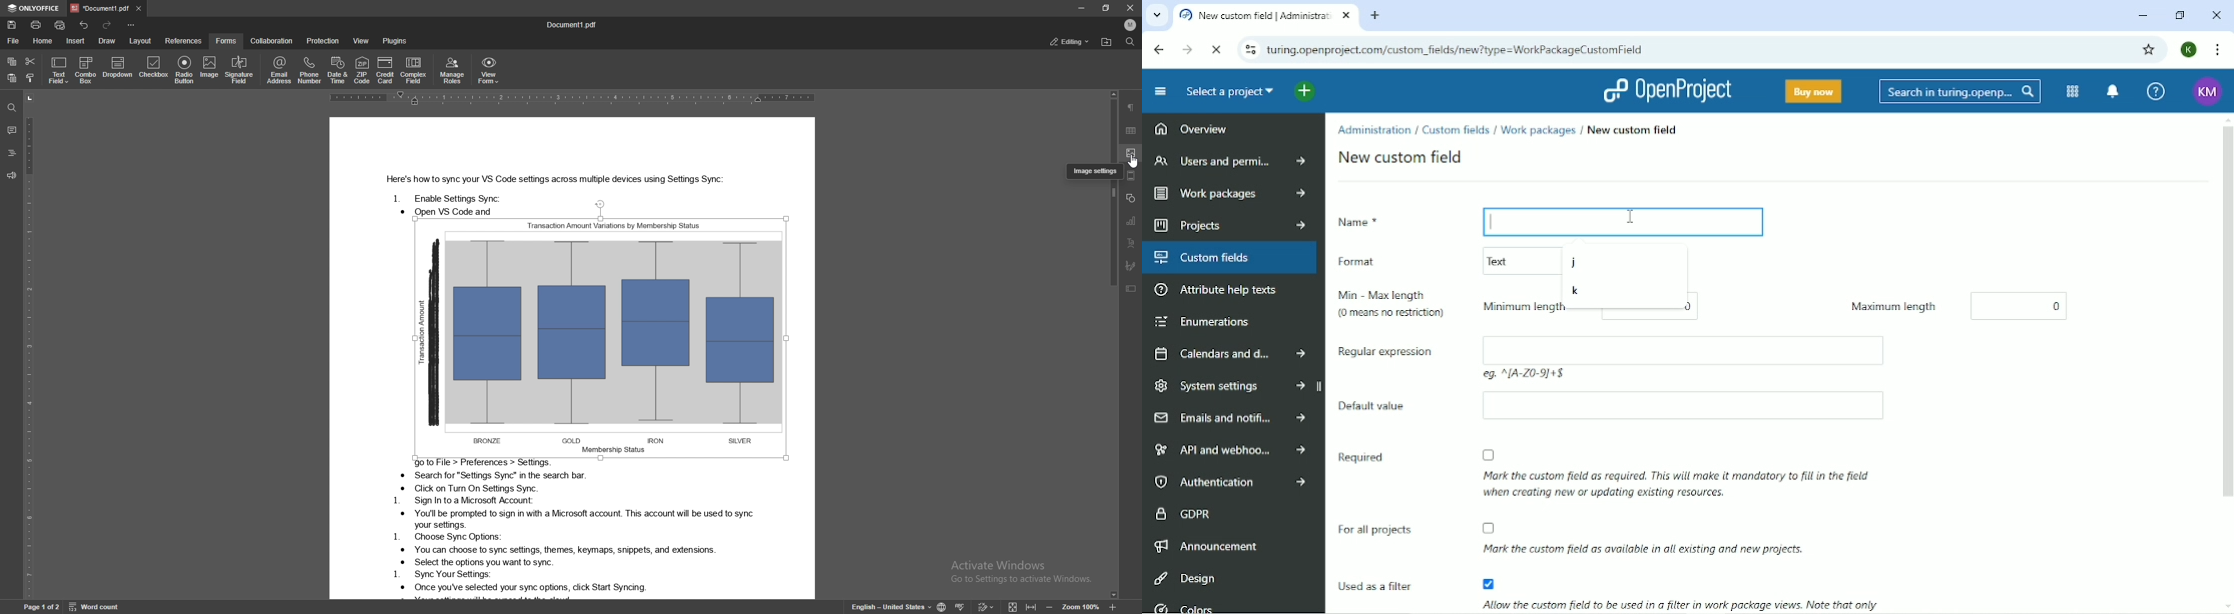 The image size is (2240, 616). I want to click on tooltip, so click(1095, 171).